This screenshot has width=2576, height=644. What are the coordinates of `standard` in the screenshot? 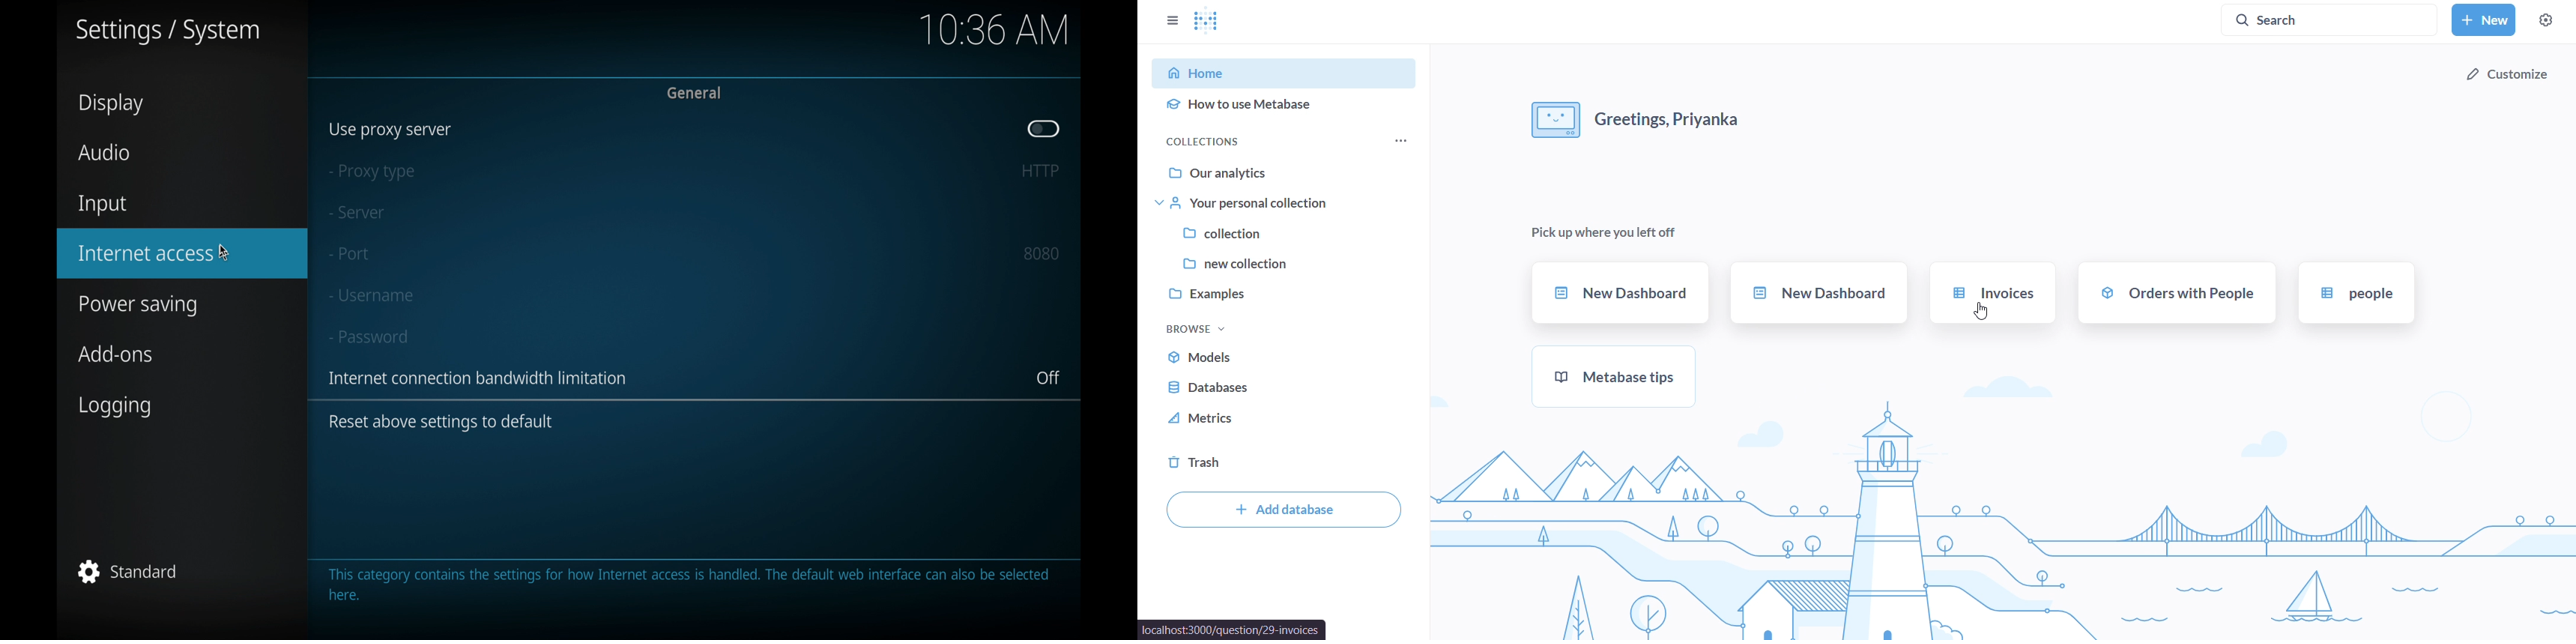 It's located at (129, 571).